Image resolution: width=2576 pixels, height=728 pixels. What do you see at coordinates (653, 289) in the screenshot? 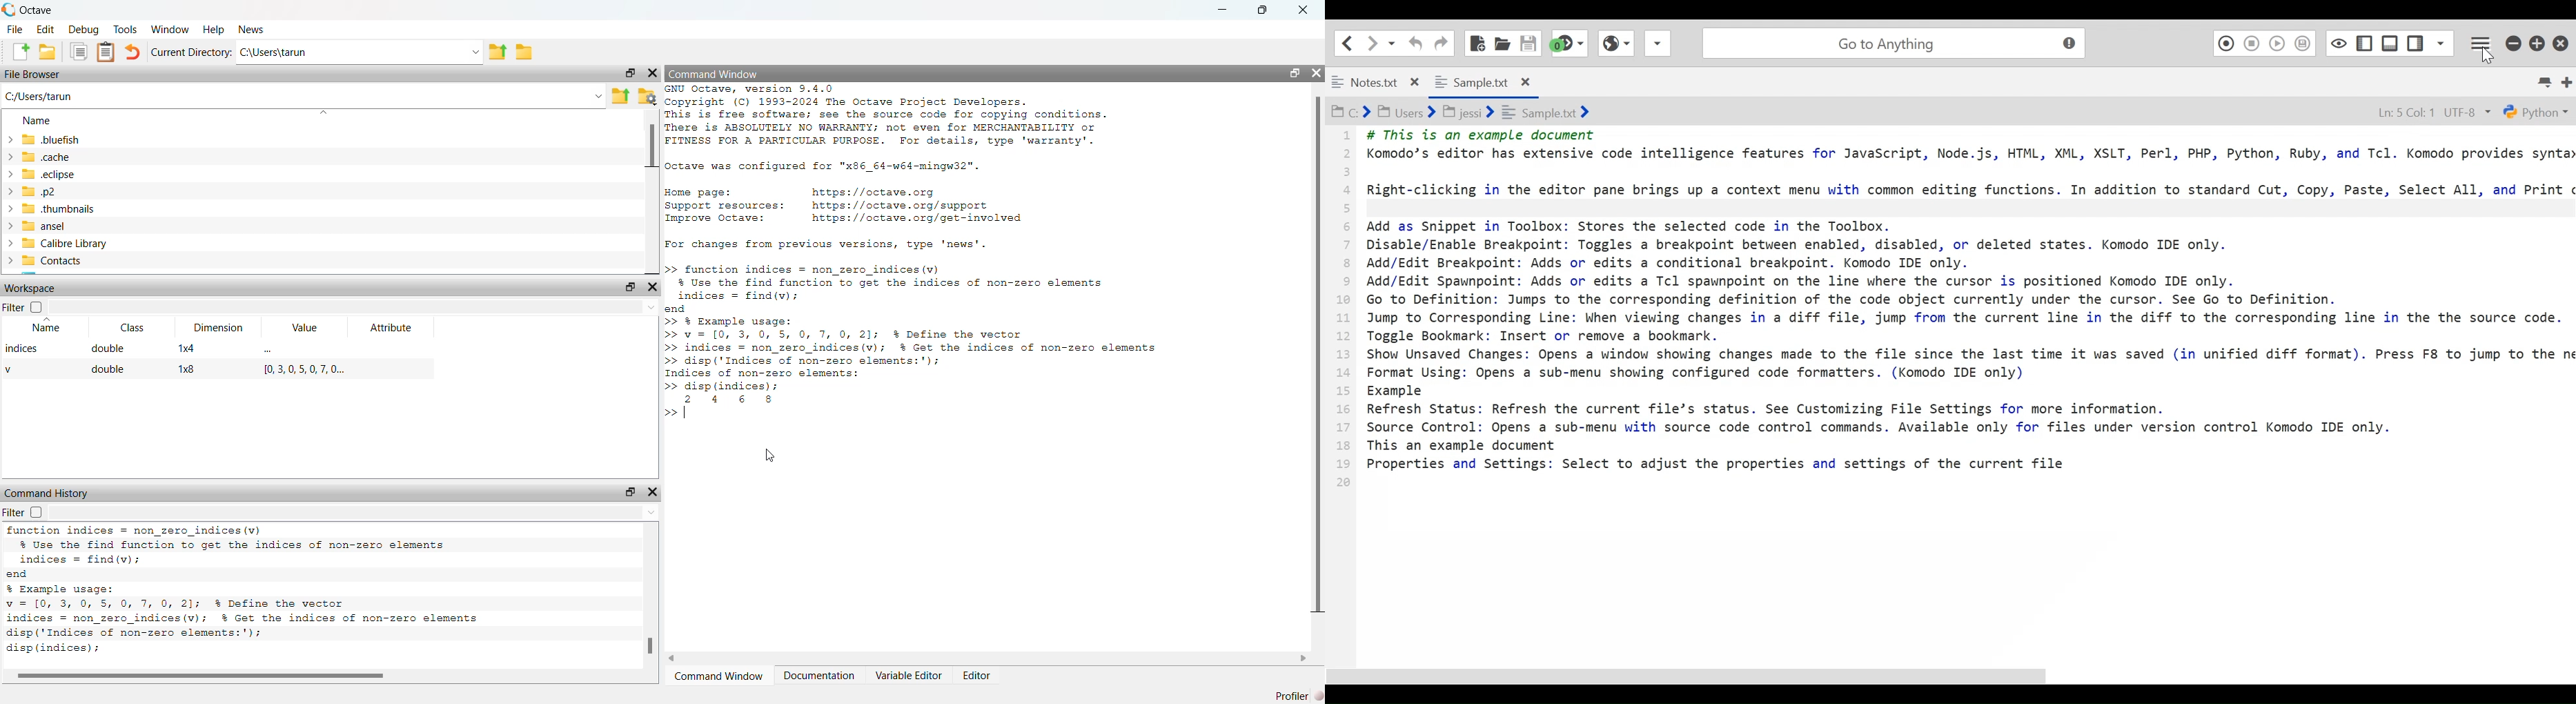
I see `close` at bounding box center [653, 289].